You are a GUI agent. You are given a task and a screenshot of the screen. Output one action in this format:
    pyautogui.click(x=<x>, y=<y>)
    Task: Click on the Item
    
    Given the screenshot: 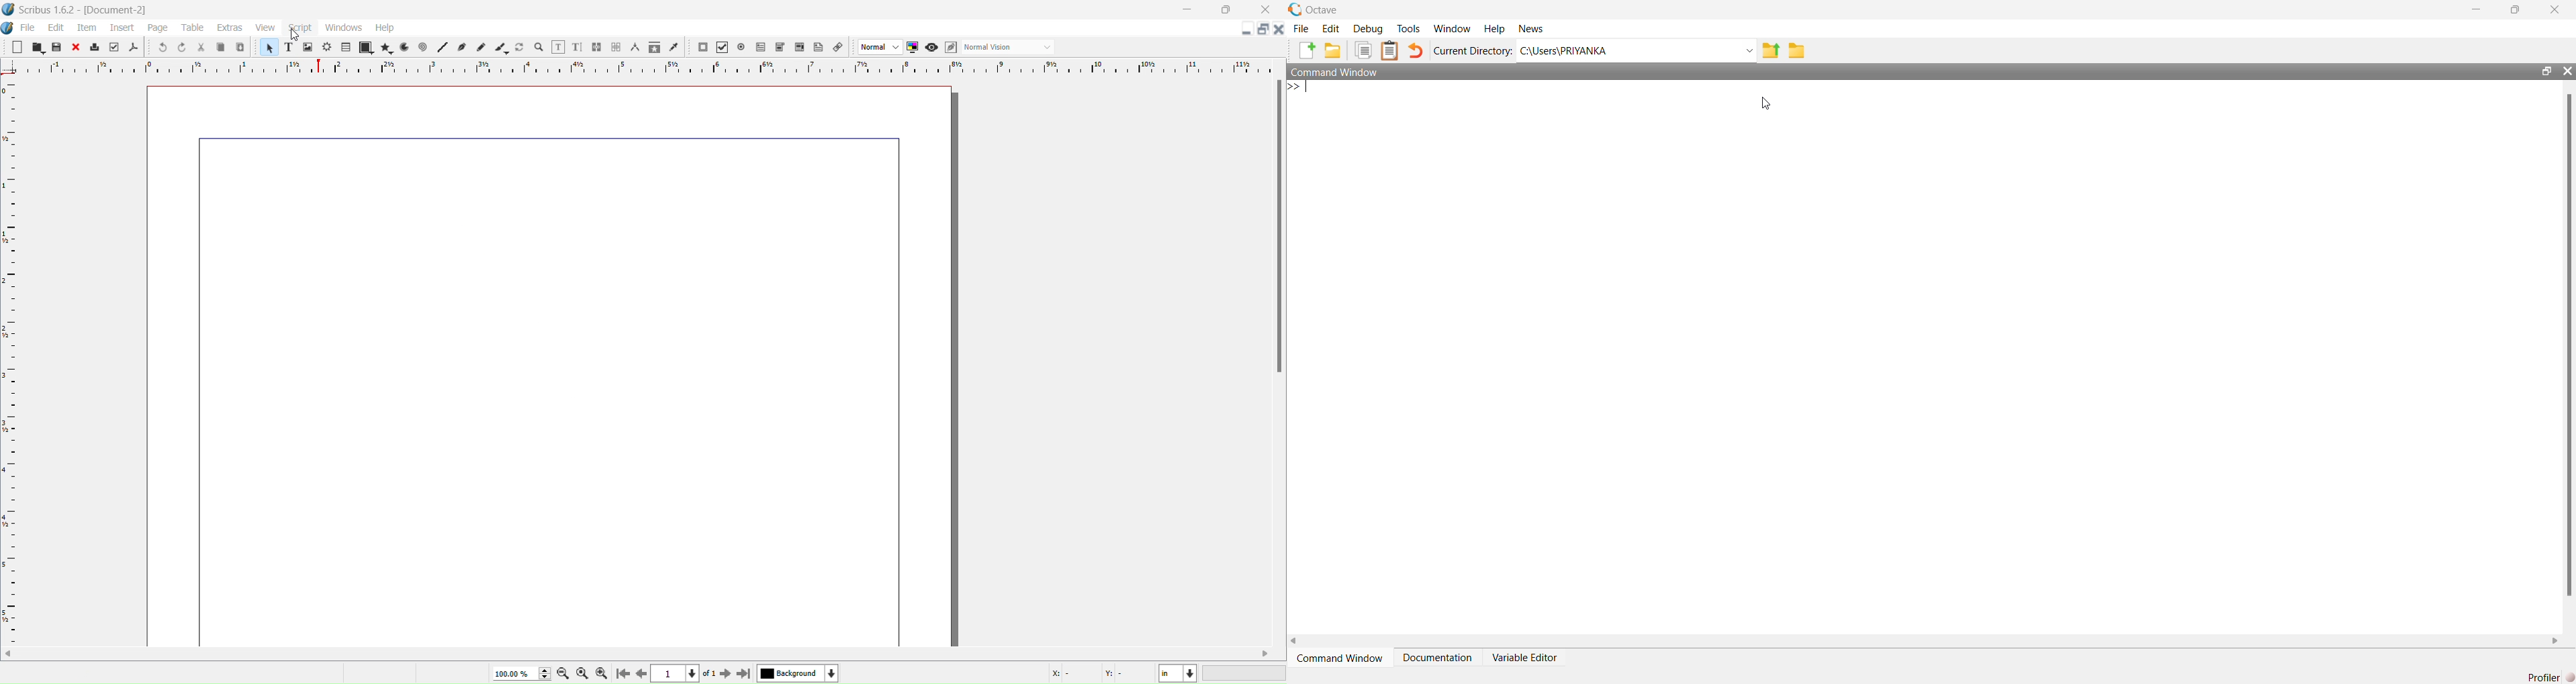 What is the action you would take?
    pyautogui.click(x=86, y=28)
    